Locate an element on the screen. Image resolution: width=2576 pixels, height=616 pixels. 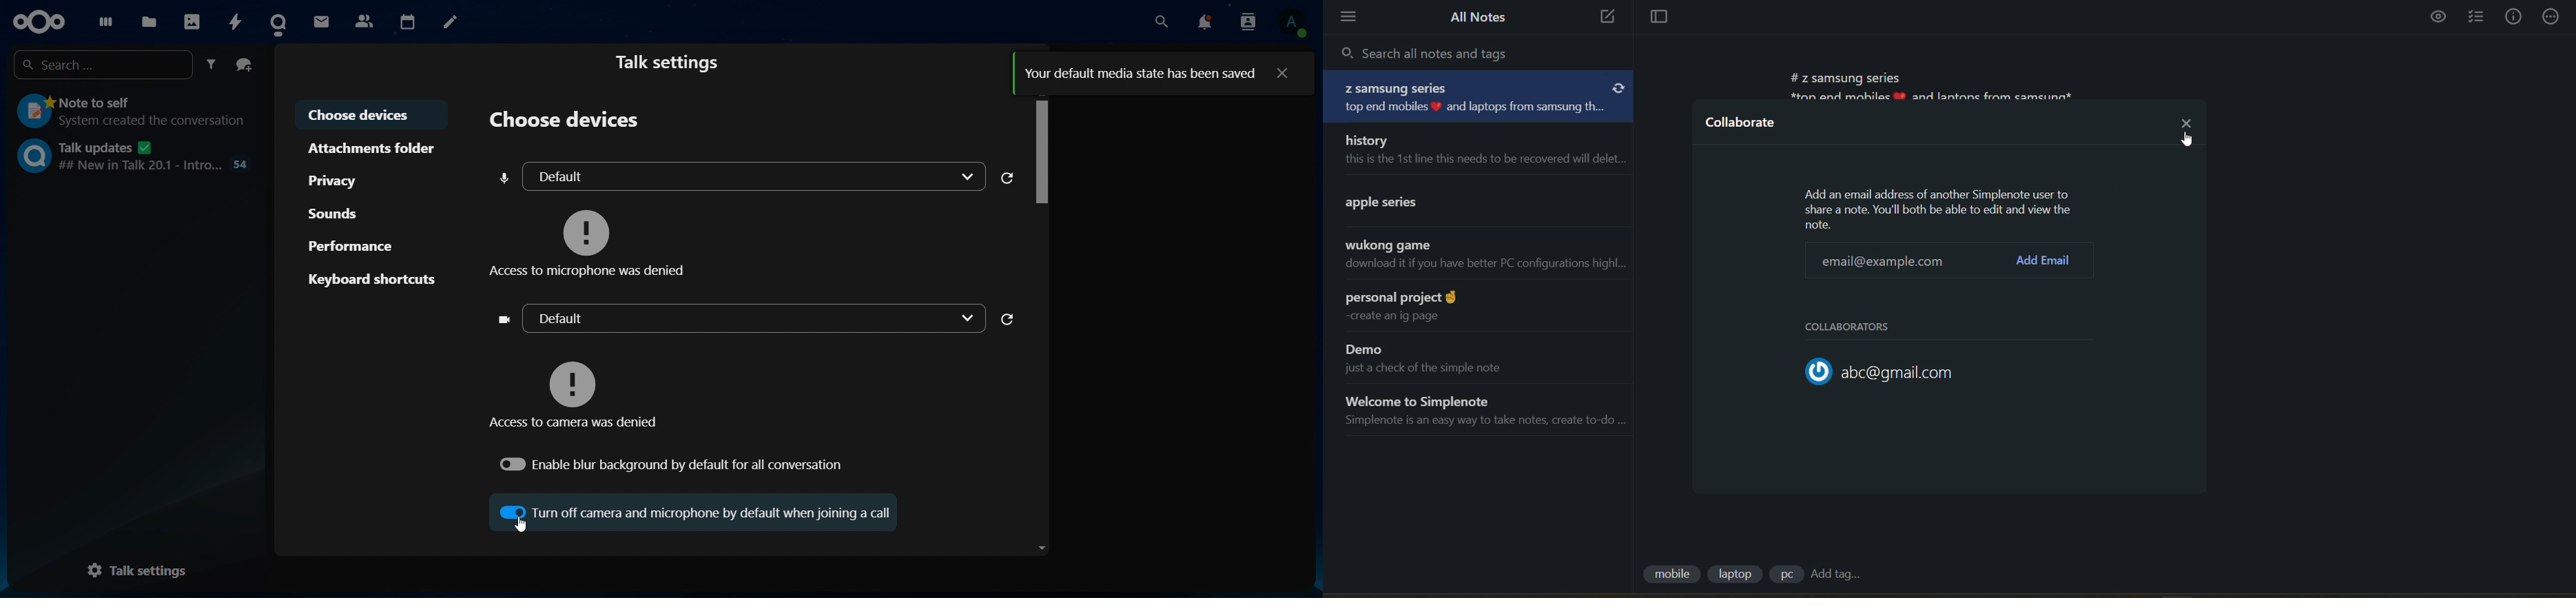
notifications is located at coordinates (1203, 23).